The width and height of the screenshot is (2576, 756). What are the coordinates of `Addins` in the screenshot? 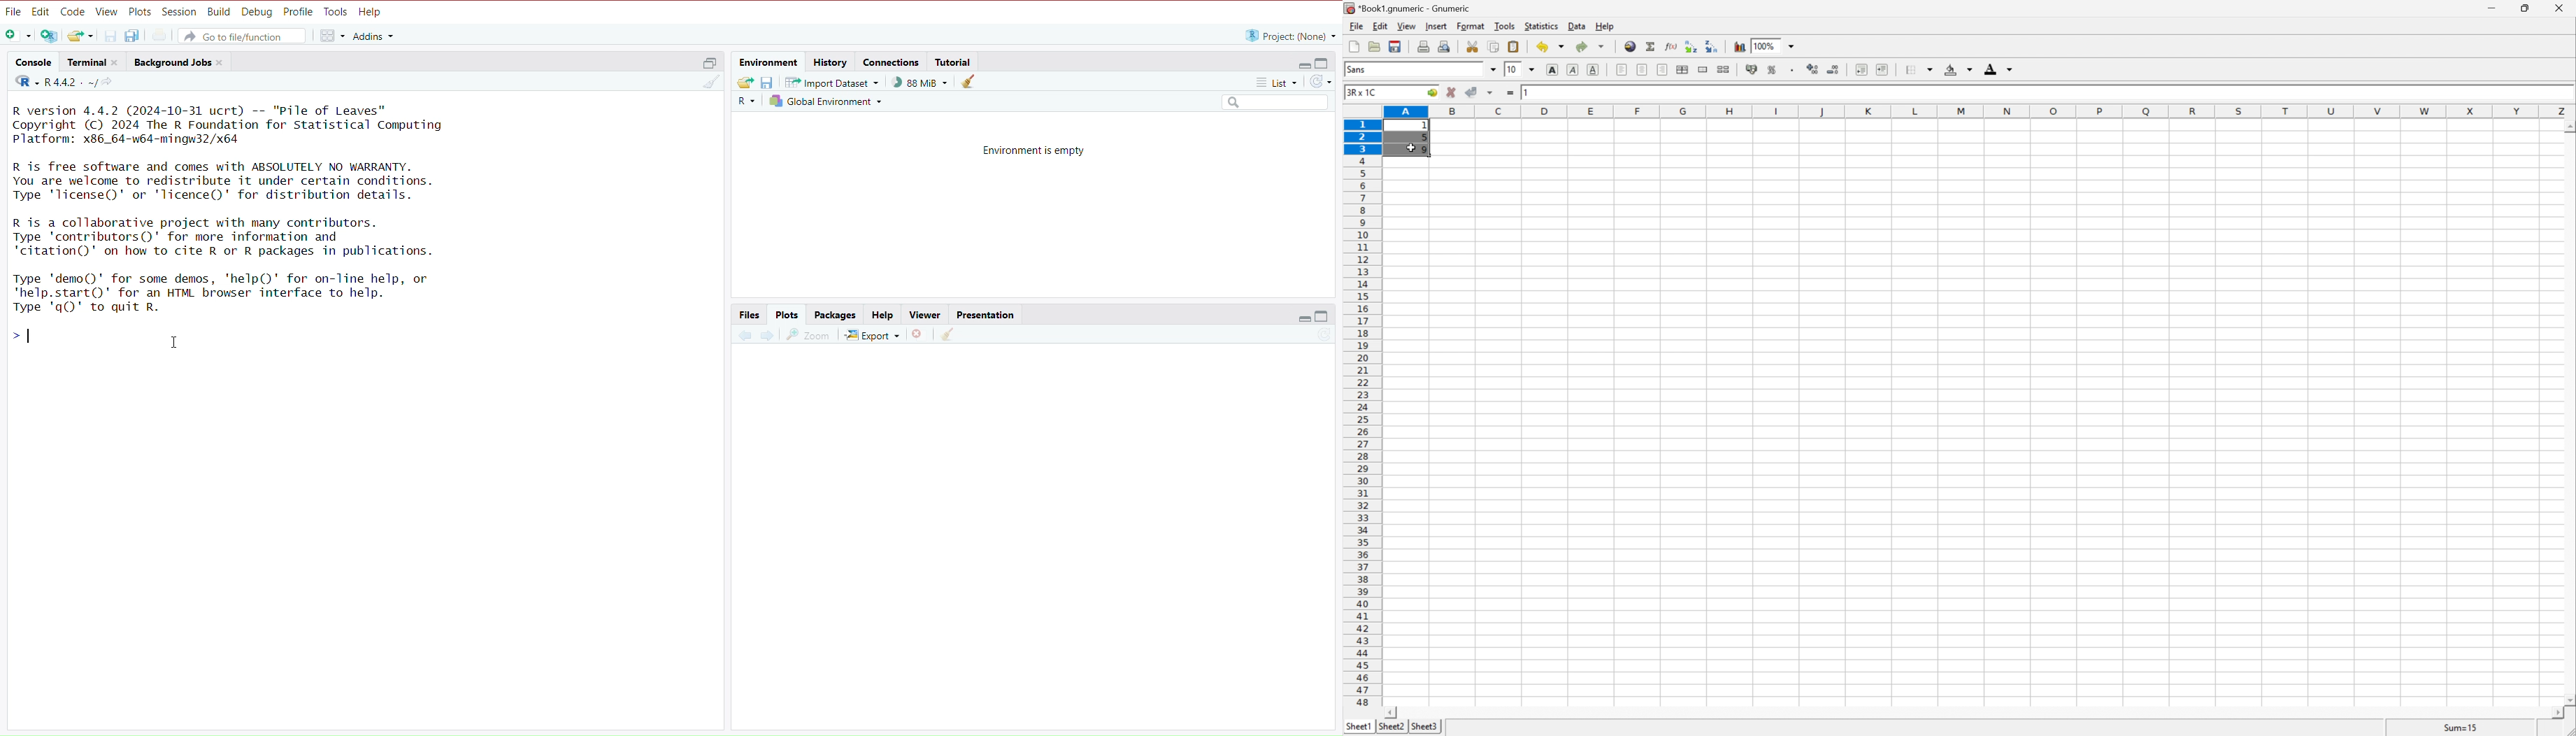 It's located at (373, 37).